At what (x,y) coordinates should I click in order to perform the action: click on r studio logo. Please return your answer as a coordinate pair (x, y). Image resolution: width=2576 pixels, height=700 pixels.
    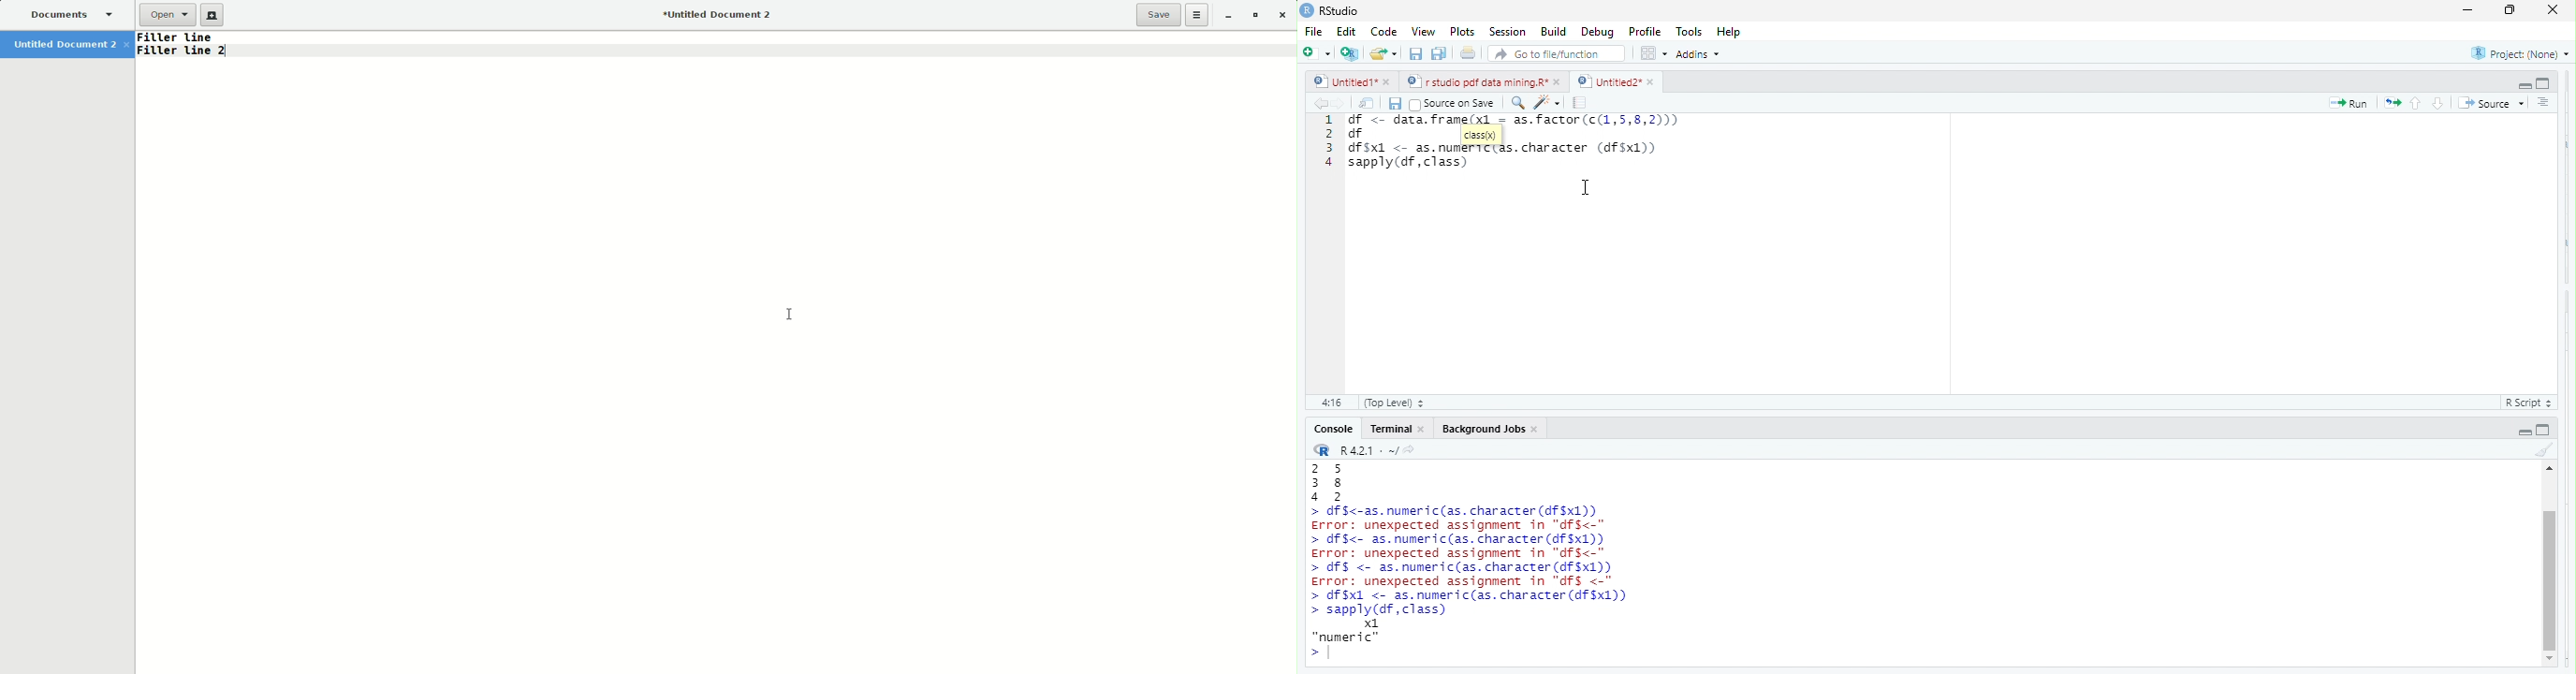
    Looking at the image, I should click on (1306, 9).